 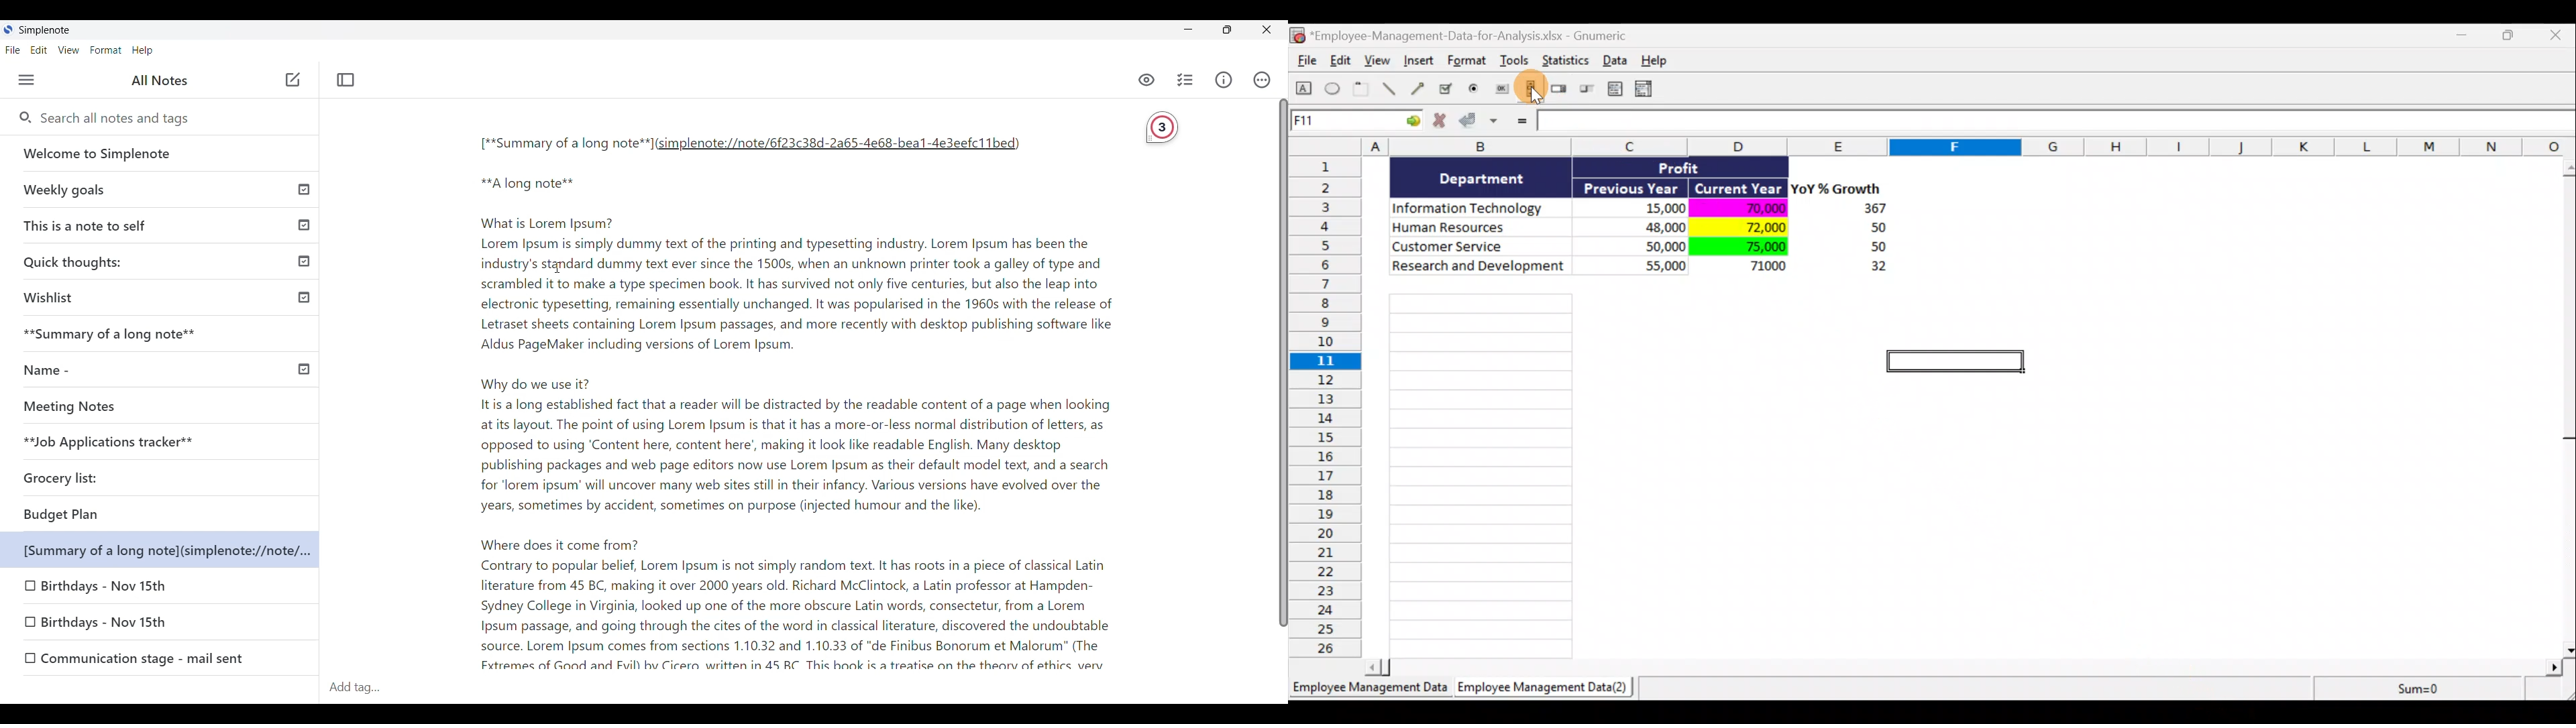 What do you see at coordinates (1585, 91) in the screenshot?
I see `Create a slider` at bounding box center [1585, 91].